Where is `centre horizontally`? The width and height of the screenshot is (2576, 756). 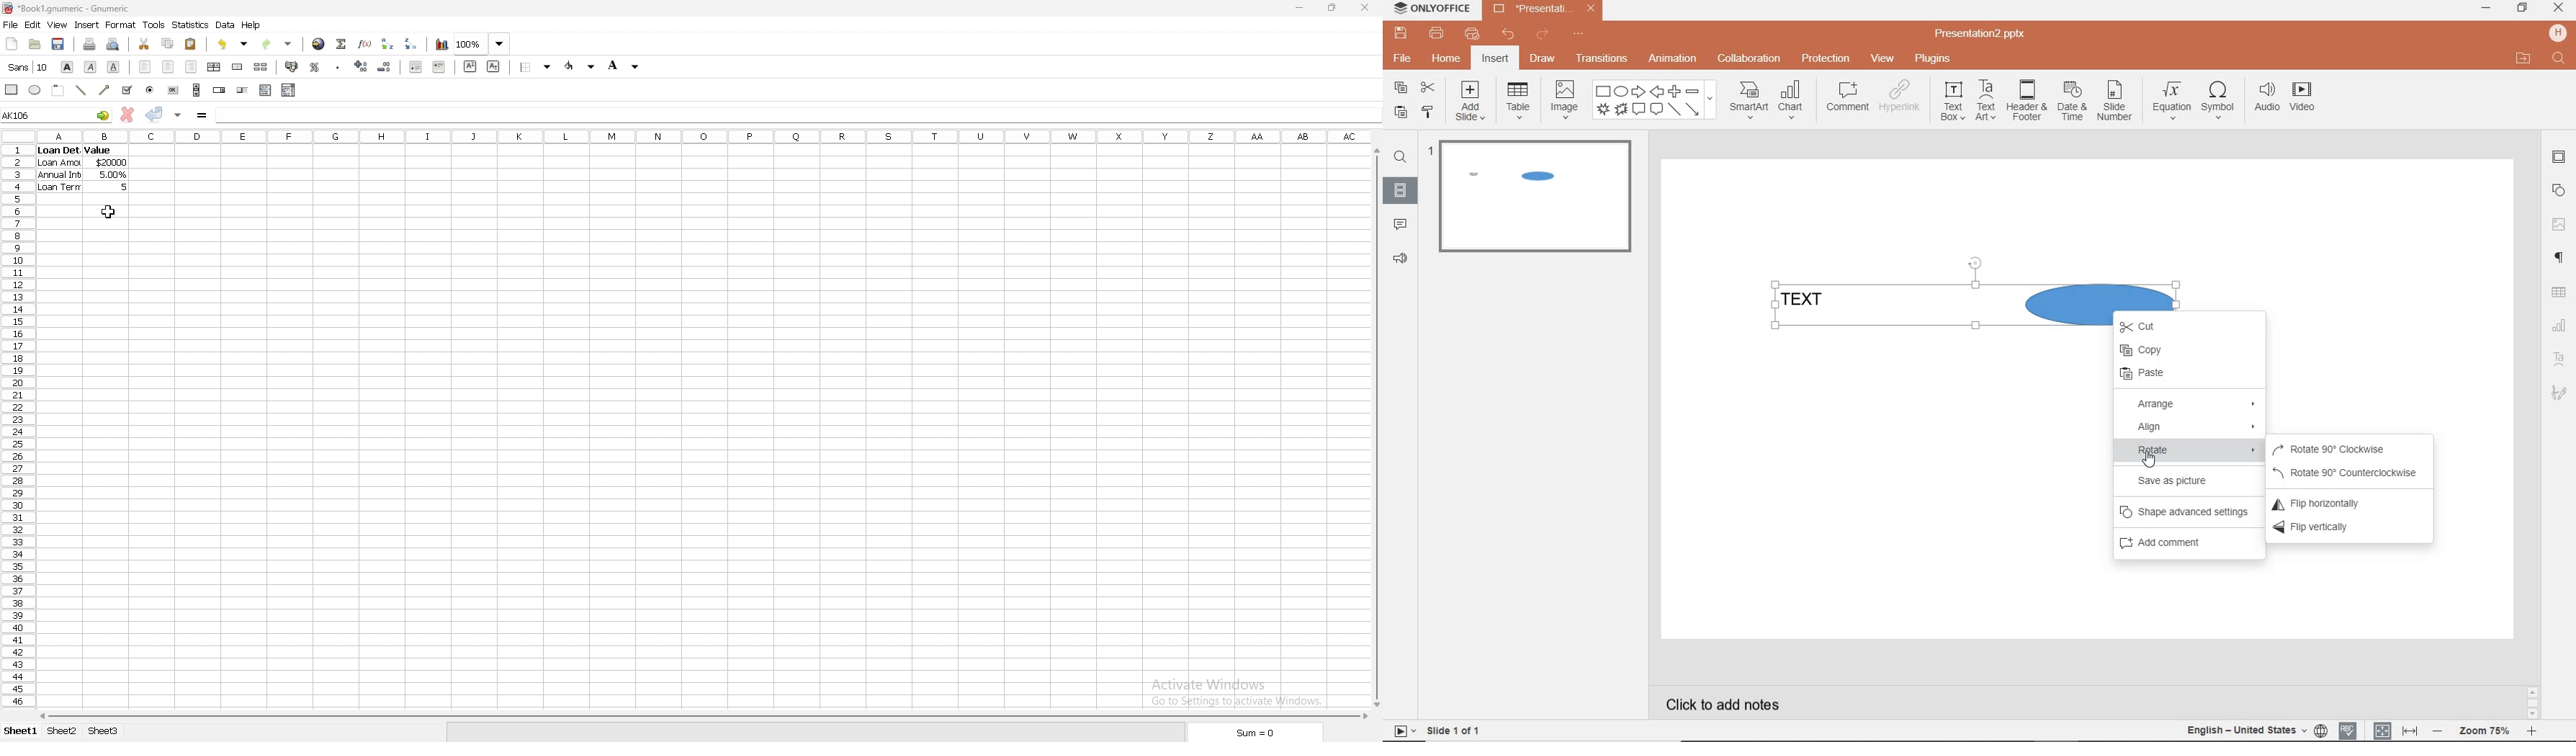 centre horizontally is located at coordinates (215, 67).